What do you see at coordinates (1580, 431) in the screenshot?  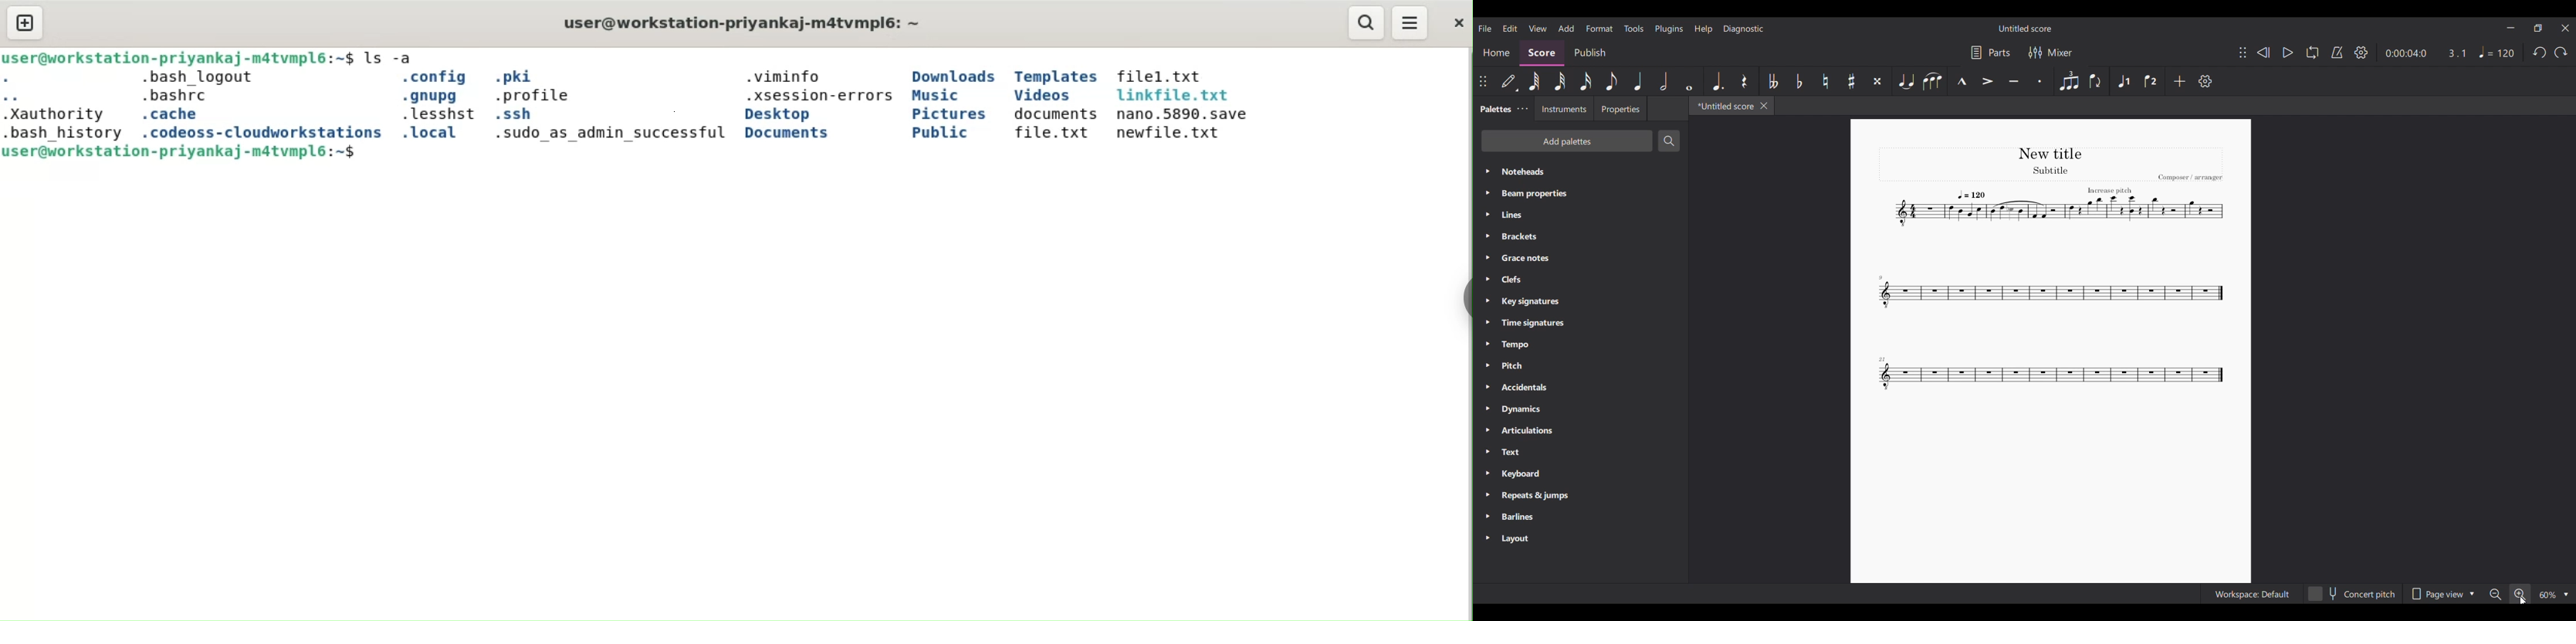 I see `Articulations` at bounding box center [1580, 431].